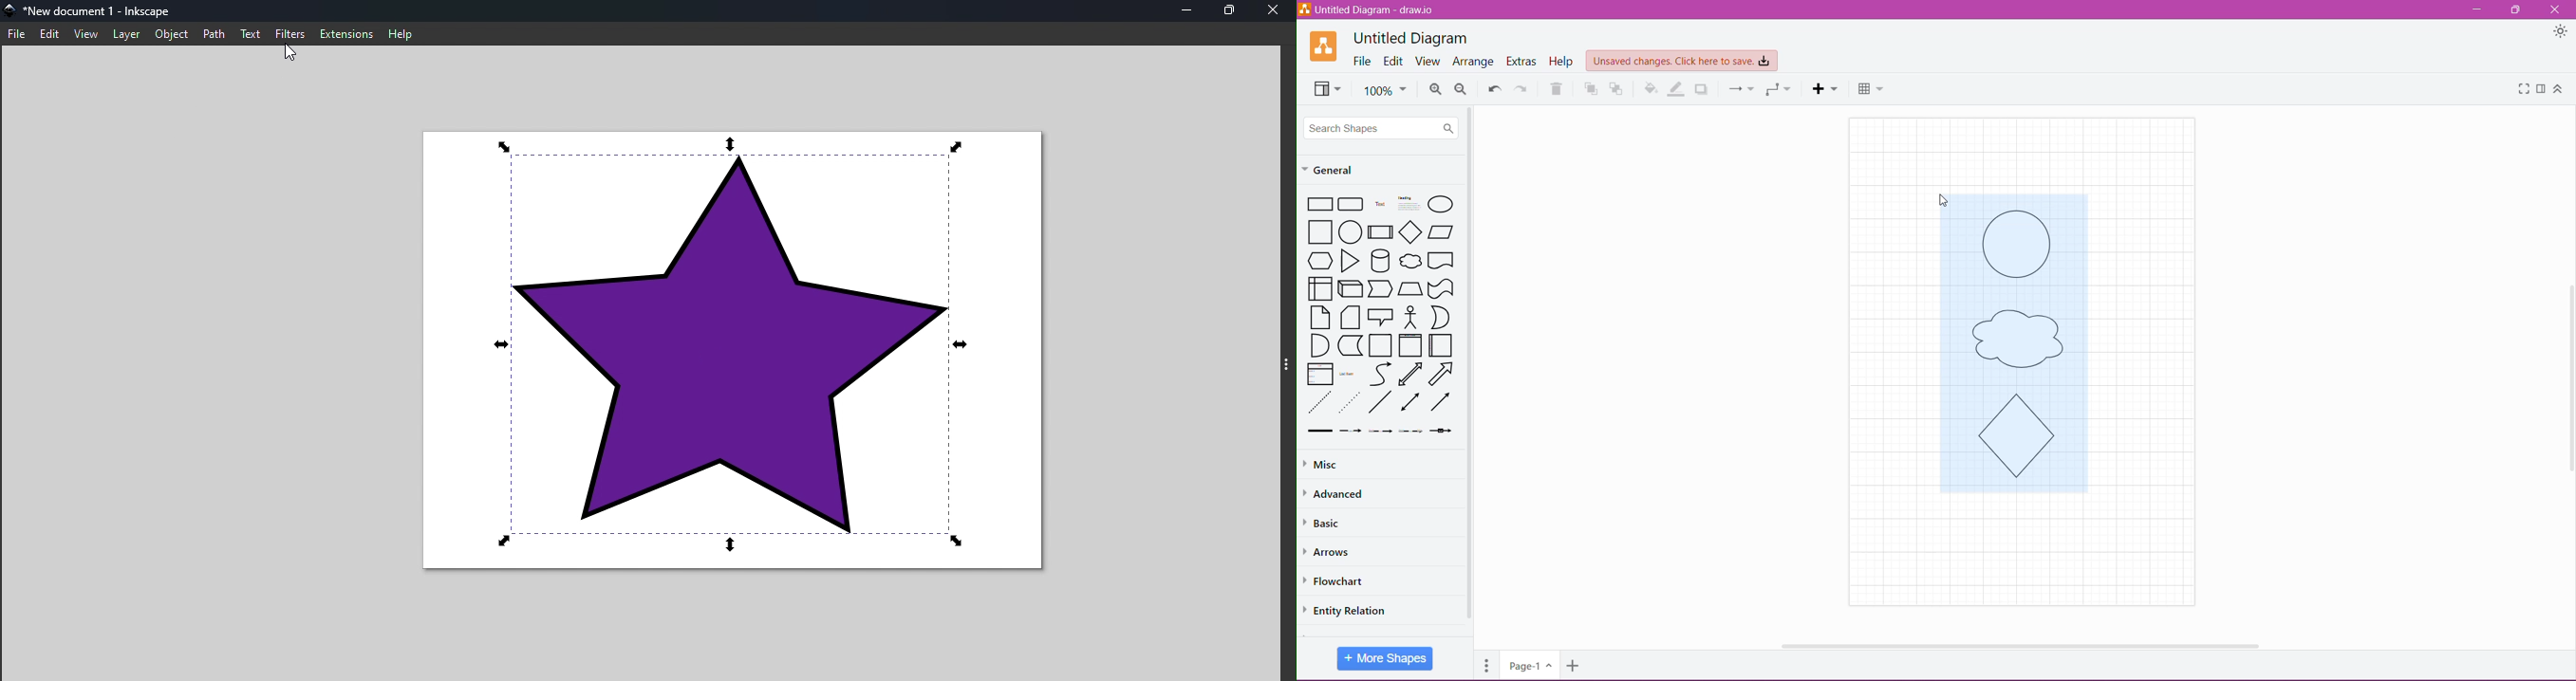 The width and height of the screenshot is (2576, 700). What do you see at coordinates (16, 35) in the screenshot?
I see `File` at bounding box center [16, 35].